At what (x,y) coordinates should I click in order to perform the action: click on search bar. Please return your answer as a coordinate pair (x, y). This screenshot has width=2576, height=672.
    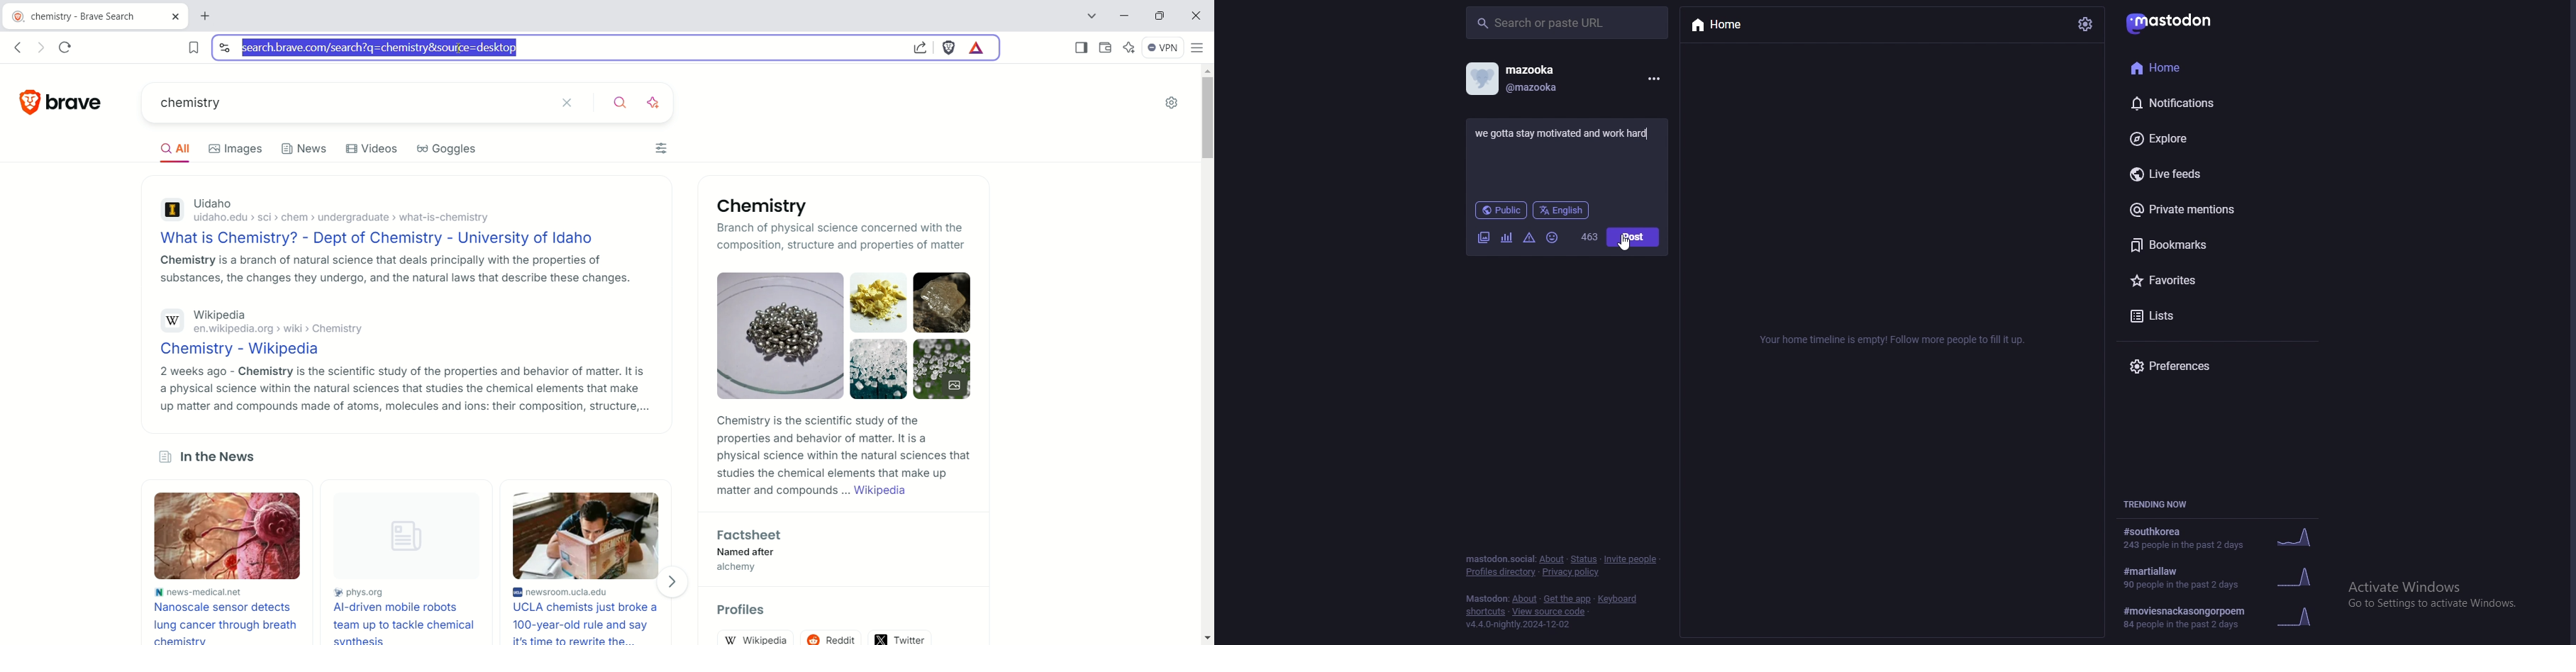
    Looking at the image, I should click on (1567, 23).